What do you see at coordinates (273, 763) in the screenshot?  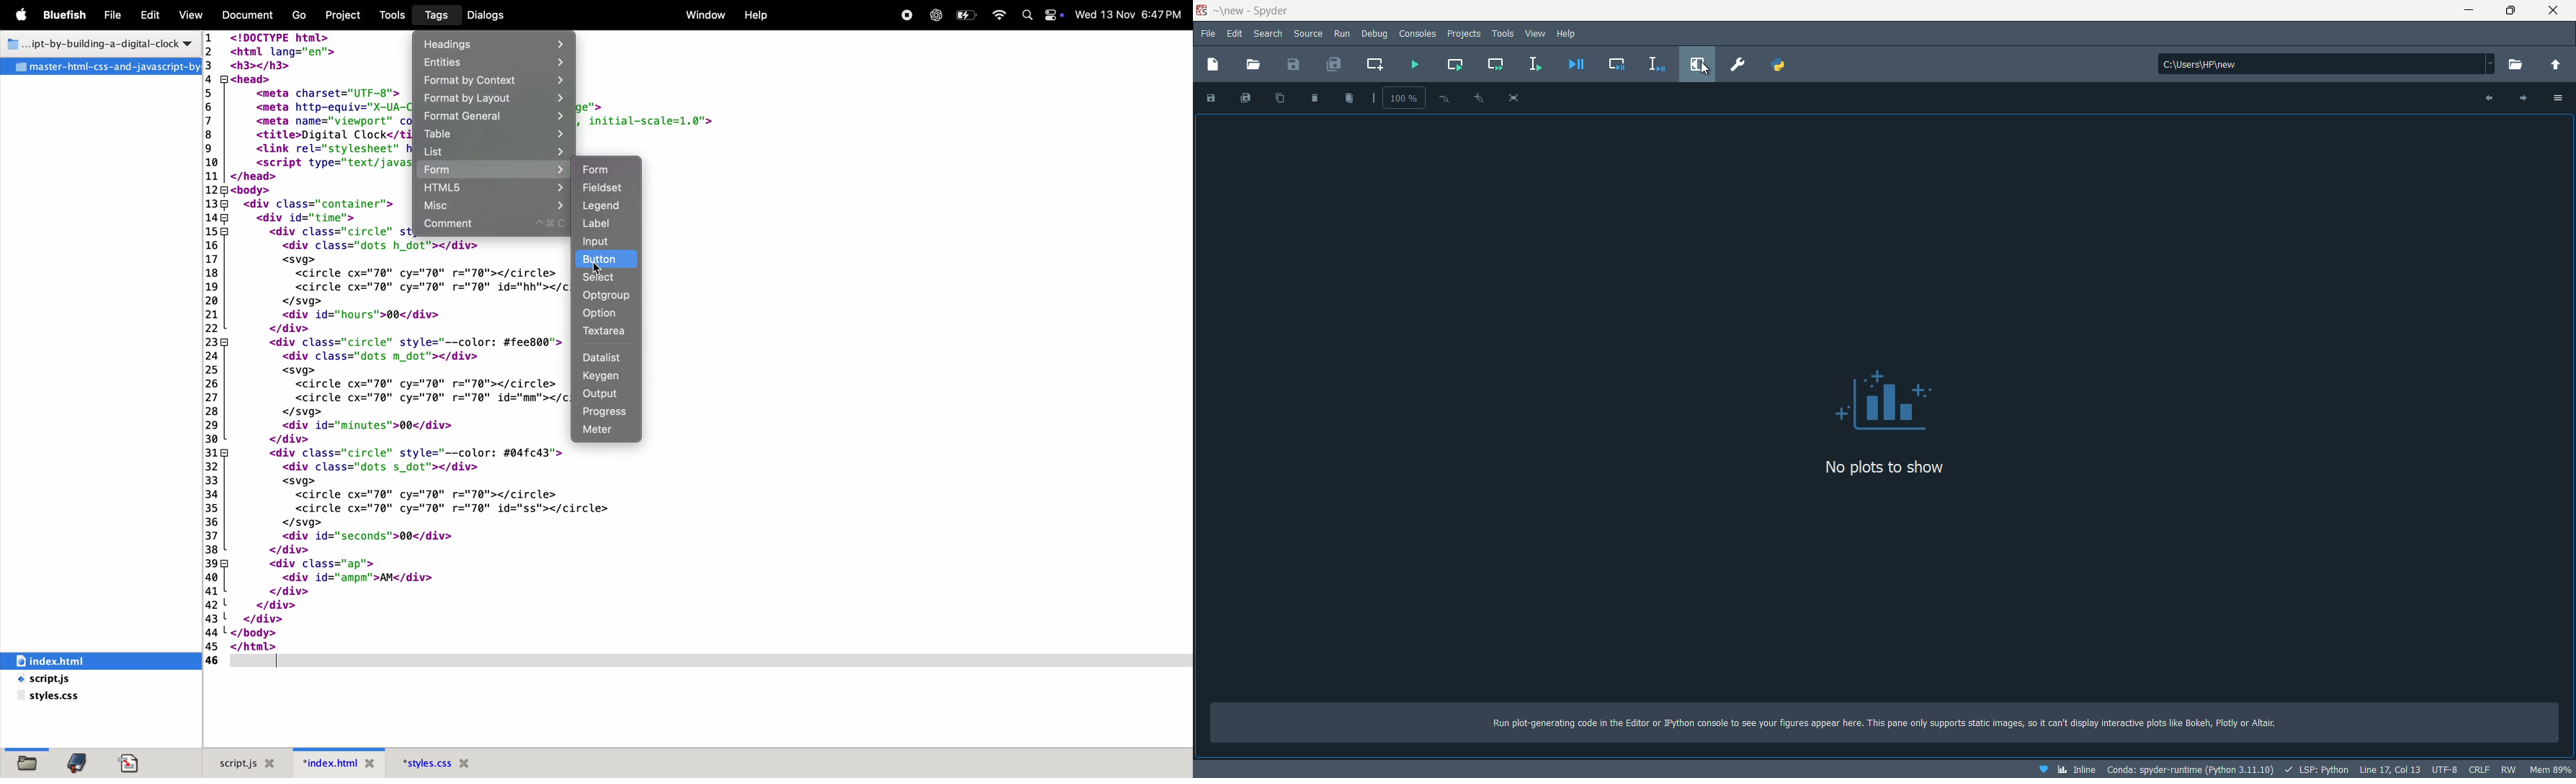 I see `Close file` at bounding box center [273, 763].